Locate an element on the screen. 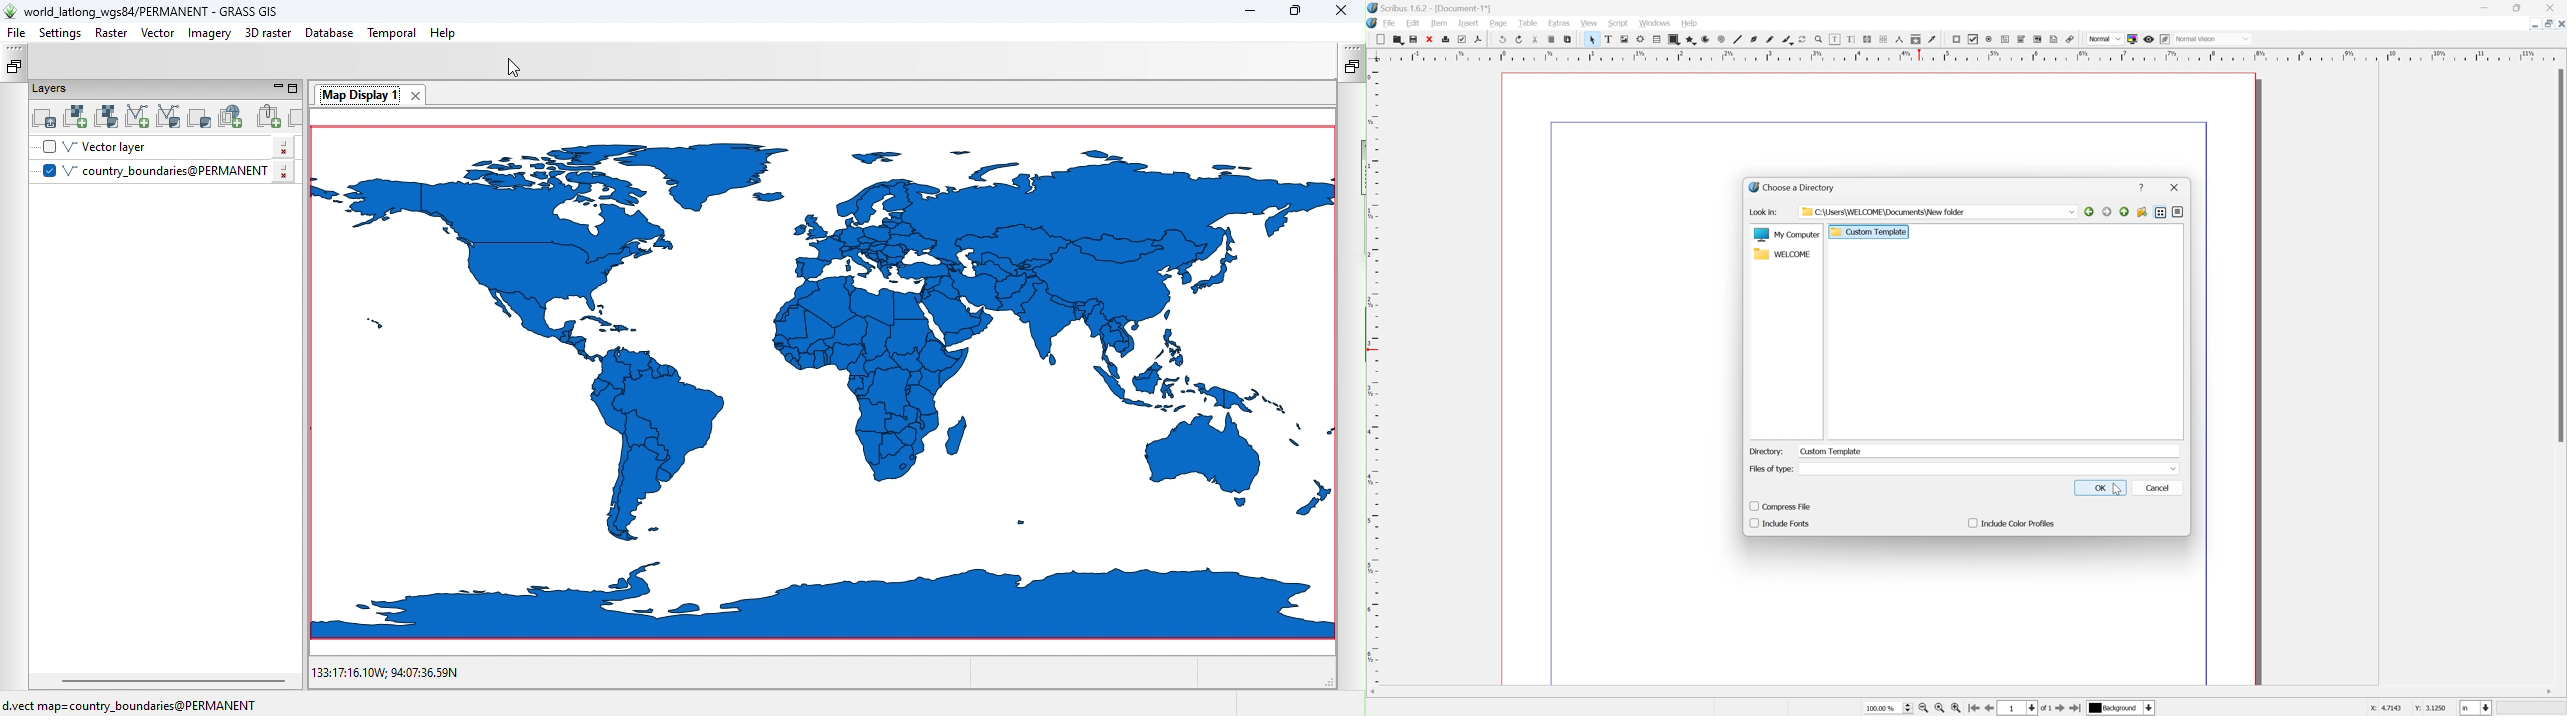  copy item properties is located at coordinates (1916, 39).